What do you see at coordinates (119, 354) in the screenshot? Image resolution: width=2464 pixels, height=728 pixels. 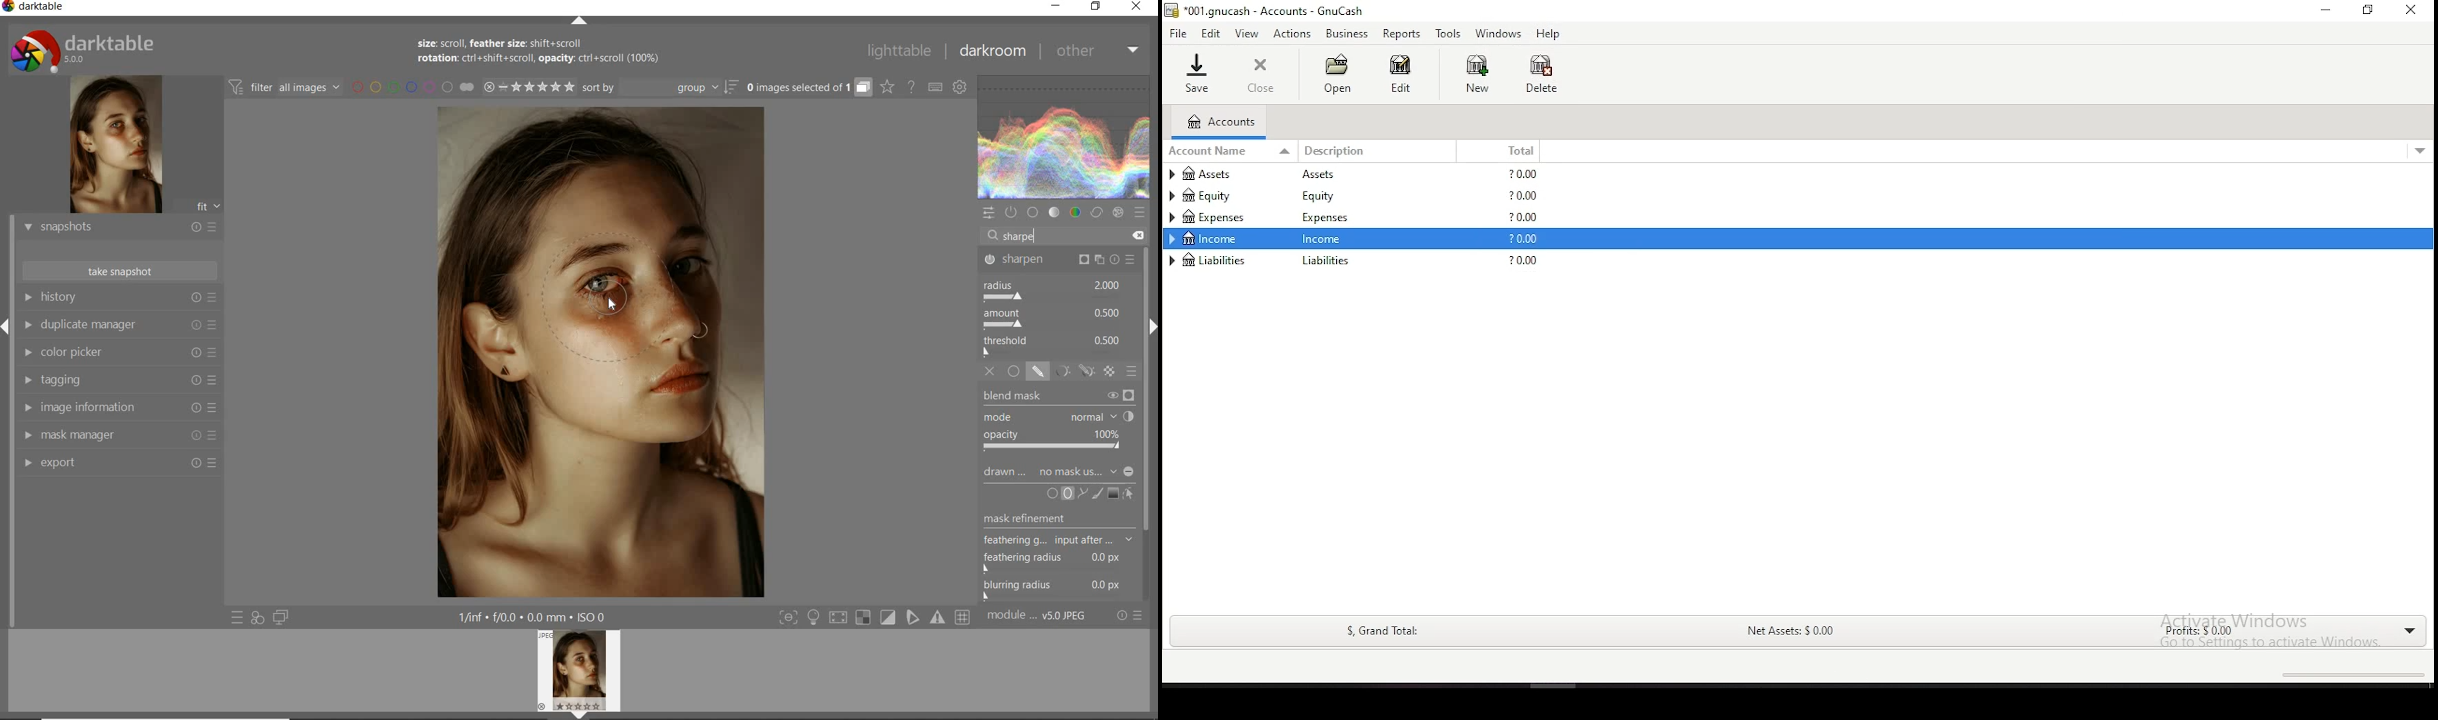 I see `color picker` at bounding box center [119, 354].